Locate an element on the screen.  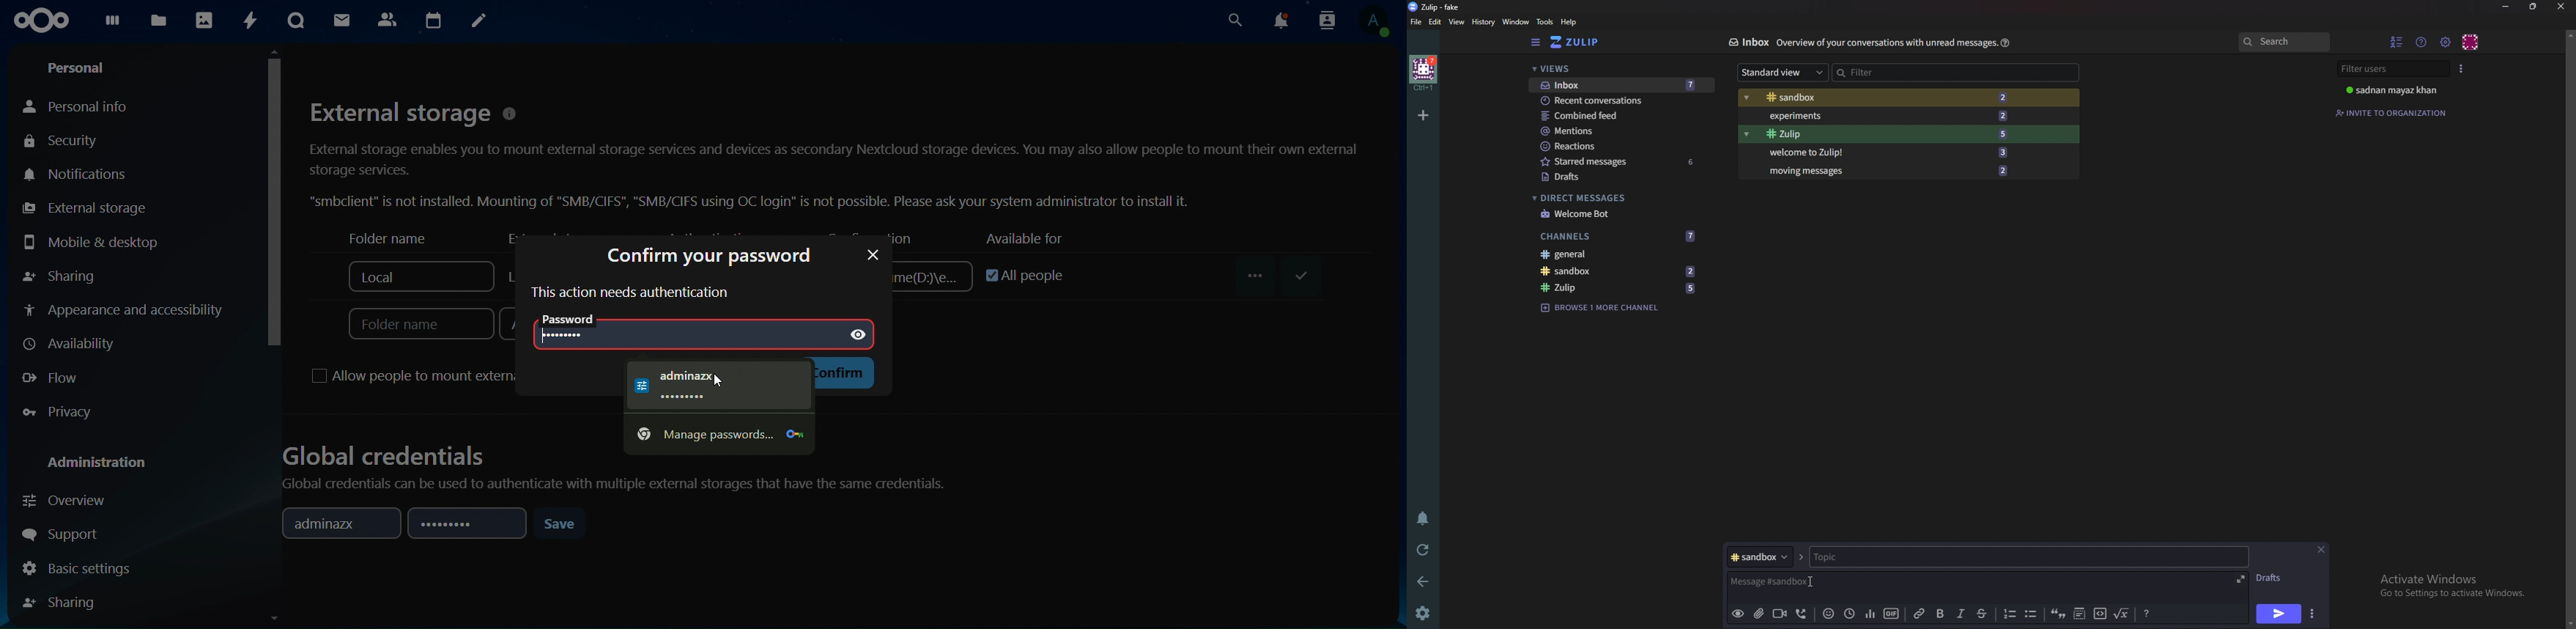
Zulip is located at coordinates (1884, 134).